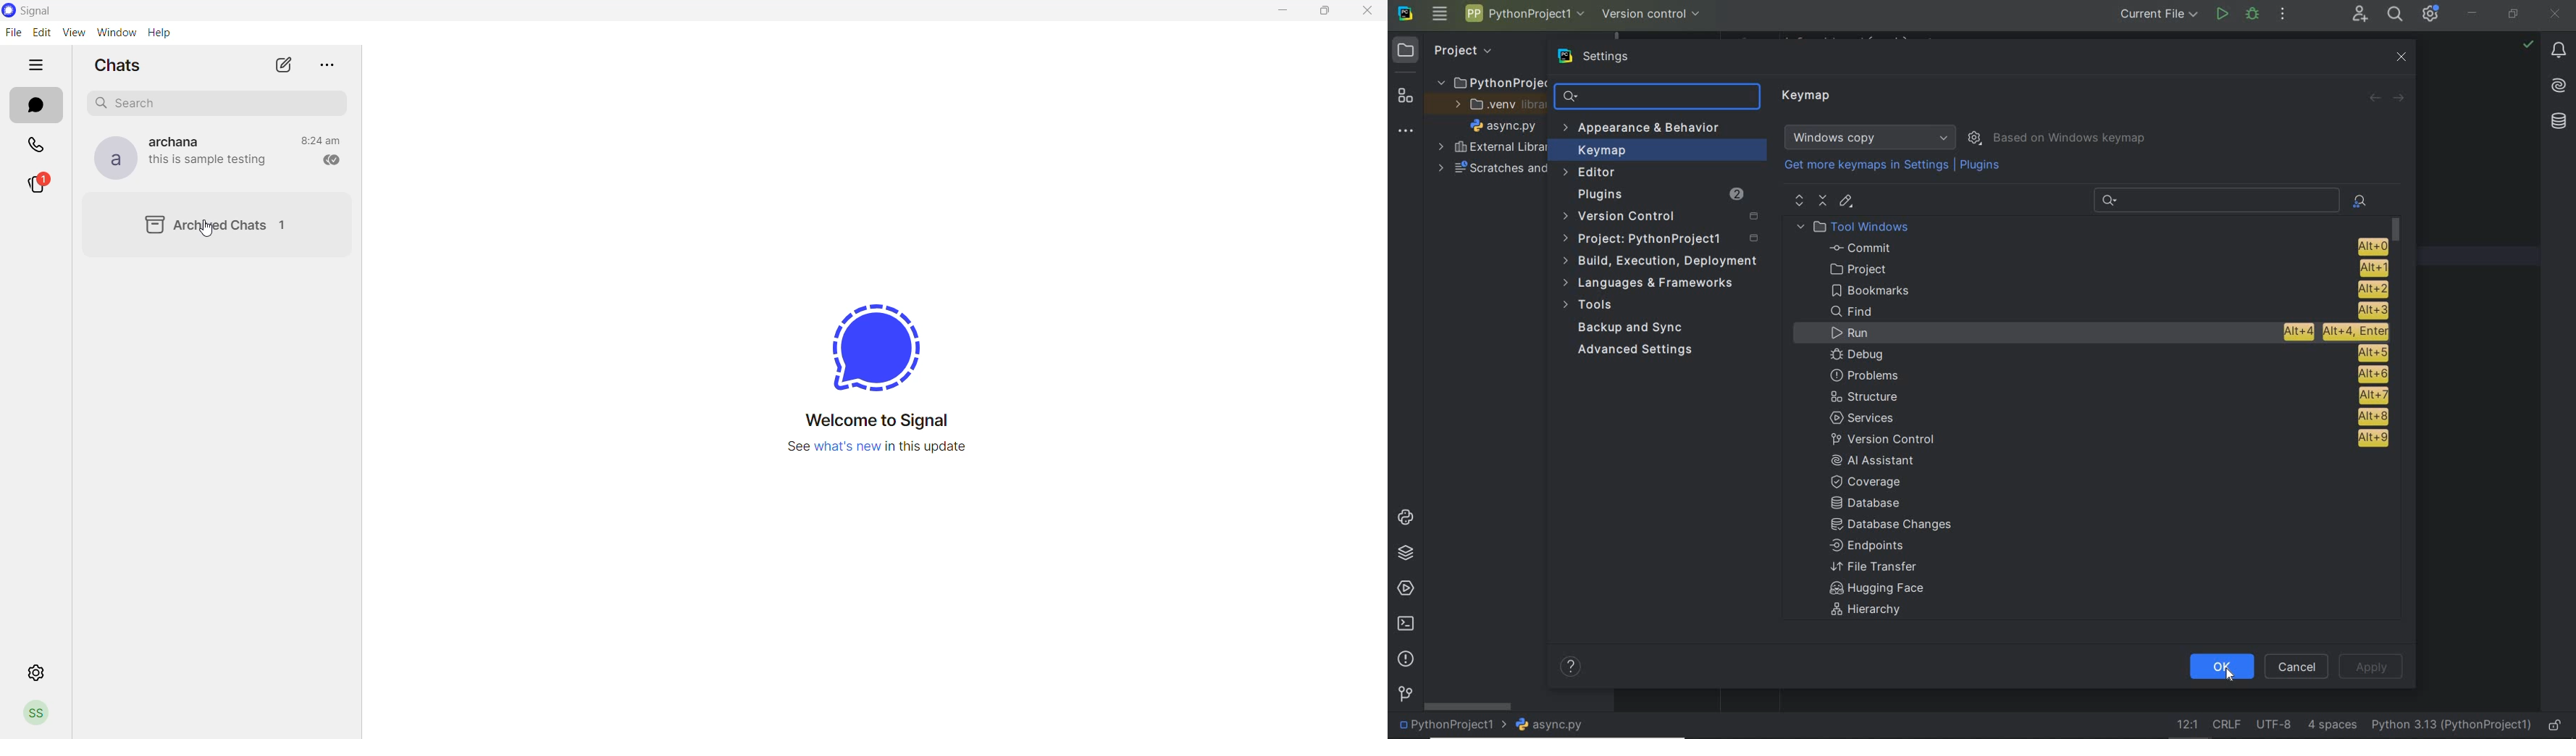 This screenshot has height=756, width=2576. Describe the element at coordinates (72, 33) in the screenshot. I see `view` at that location.